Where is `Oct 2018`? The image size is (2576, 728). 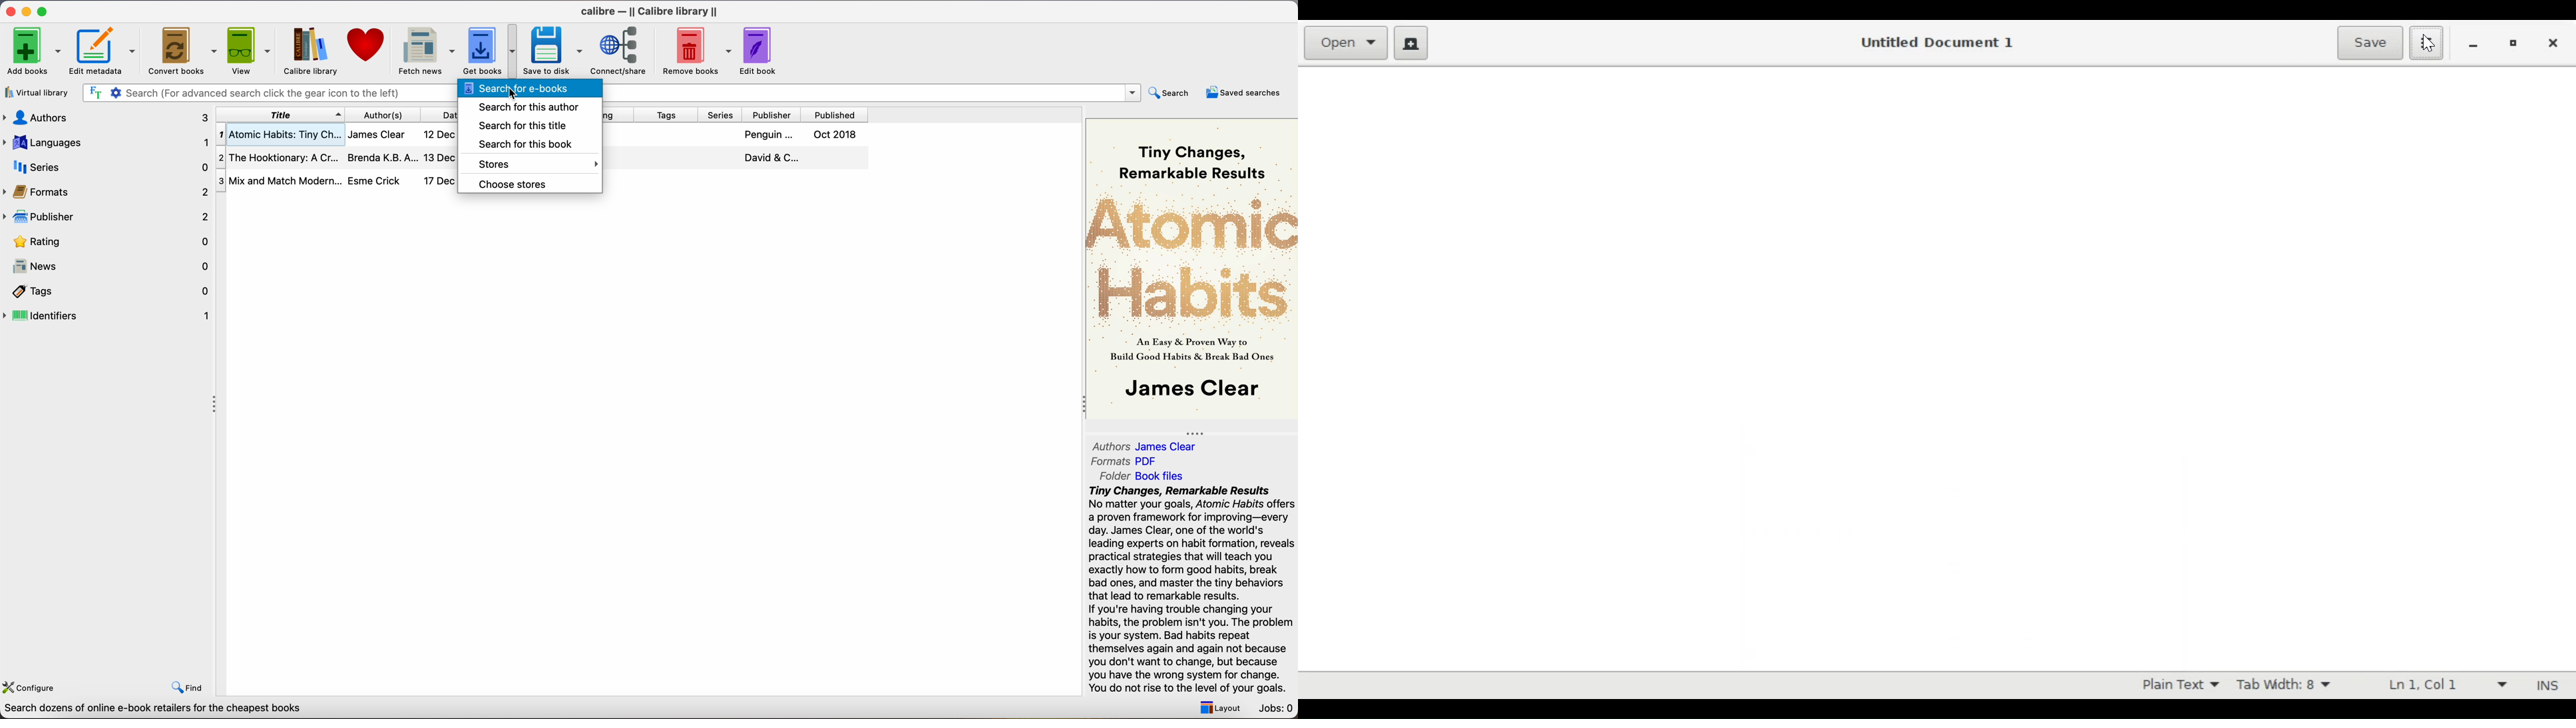 Oct 2018 is located at coordinates (833, 134).